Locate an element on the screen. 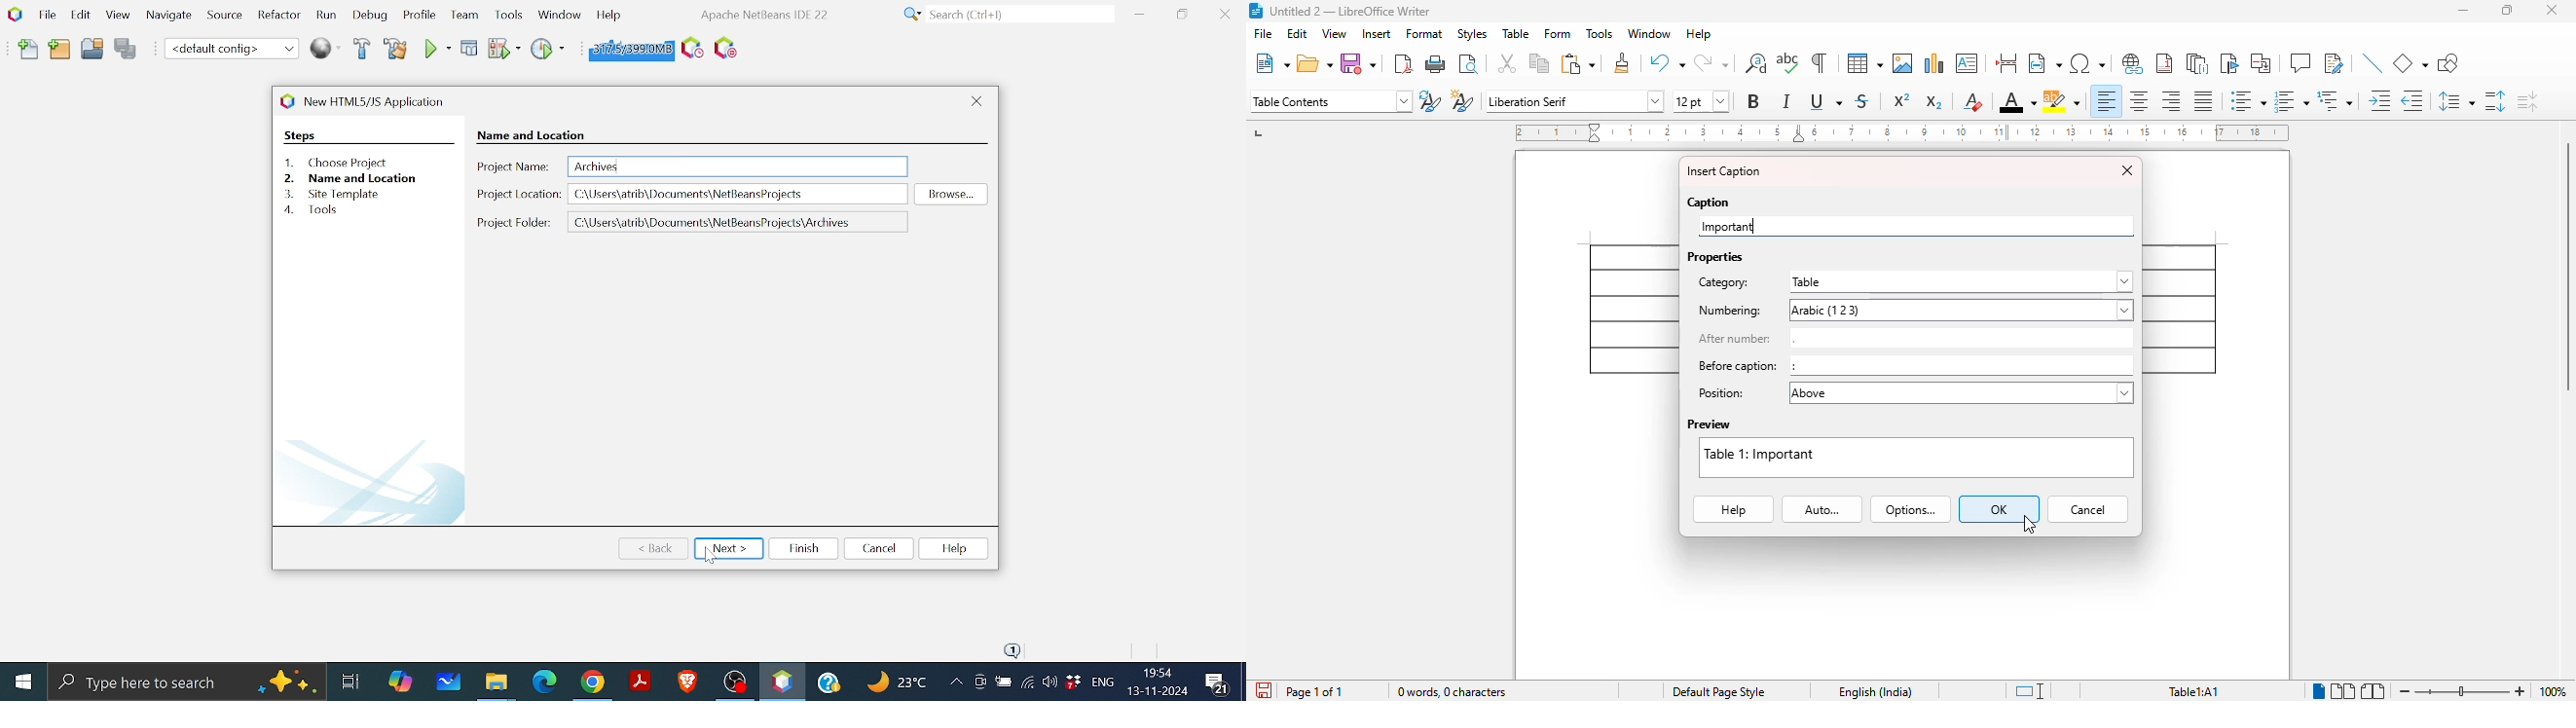 Image resolution: width=2576 pixels, height=728 pixels. change in preview box is located at coordinates (1917, 457).